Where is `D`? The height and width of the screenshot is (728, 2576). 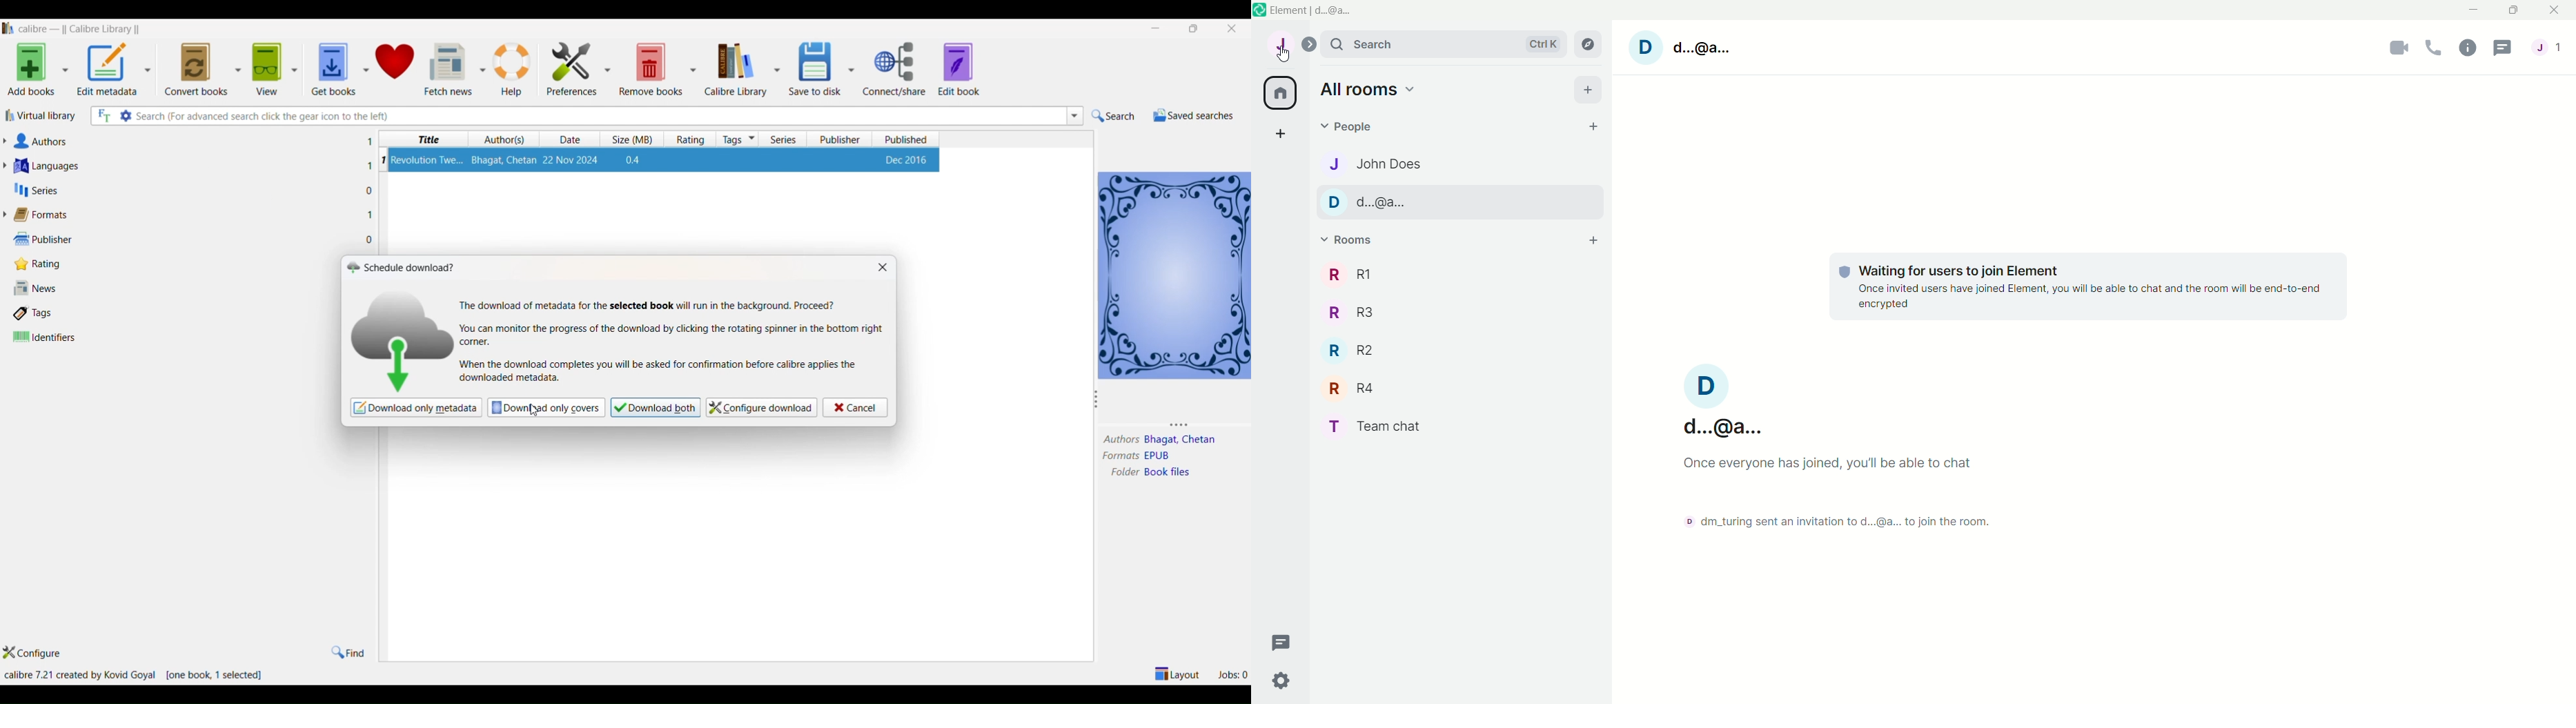
D is located at coordinates (1707, 385).